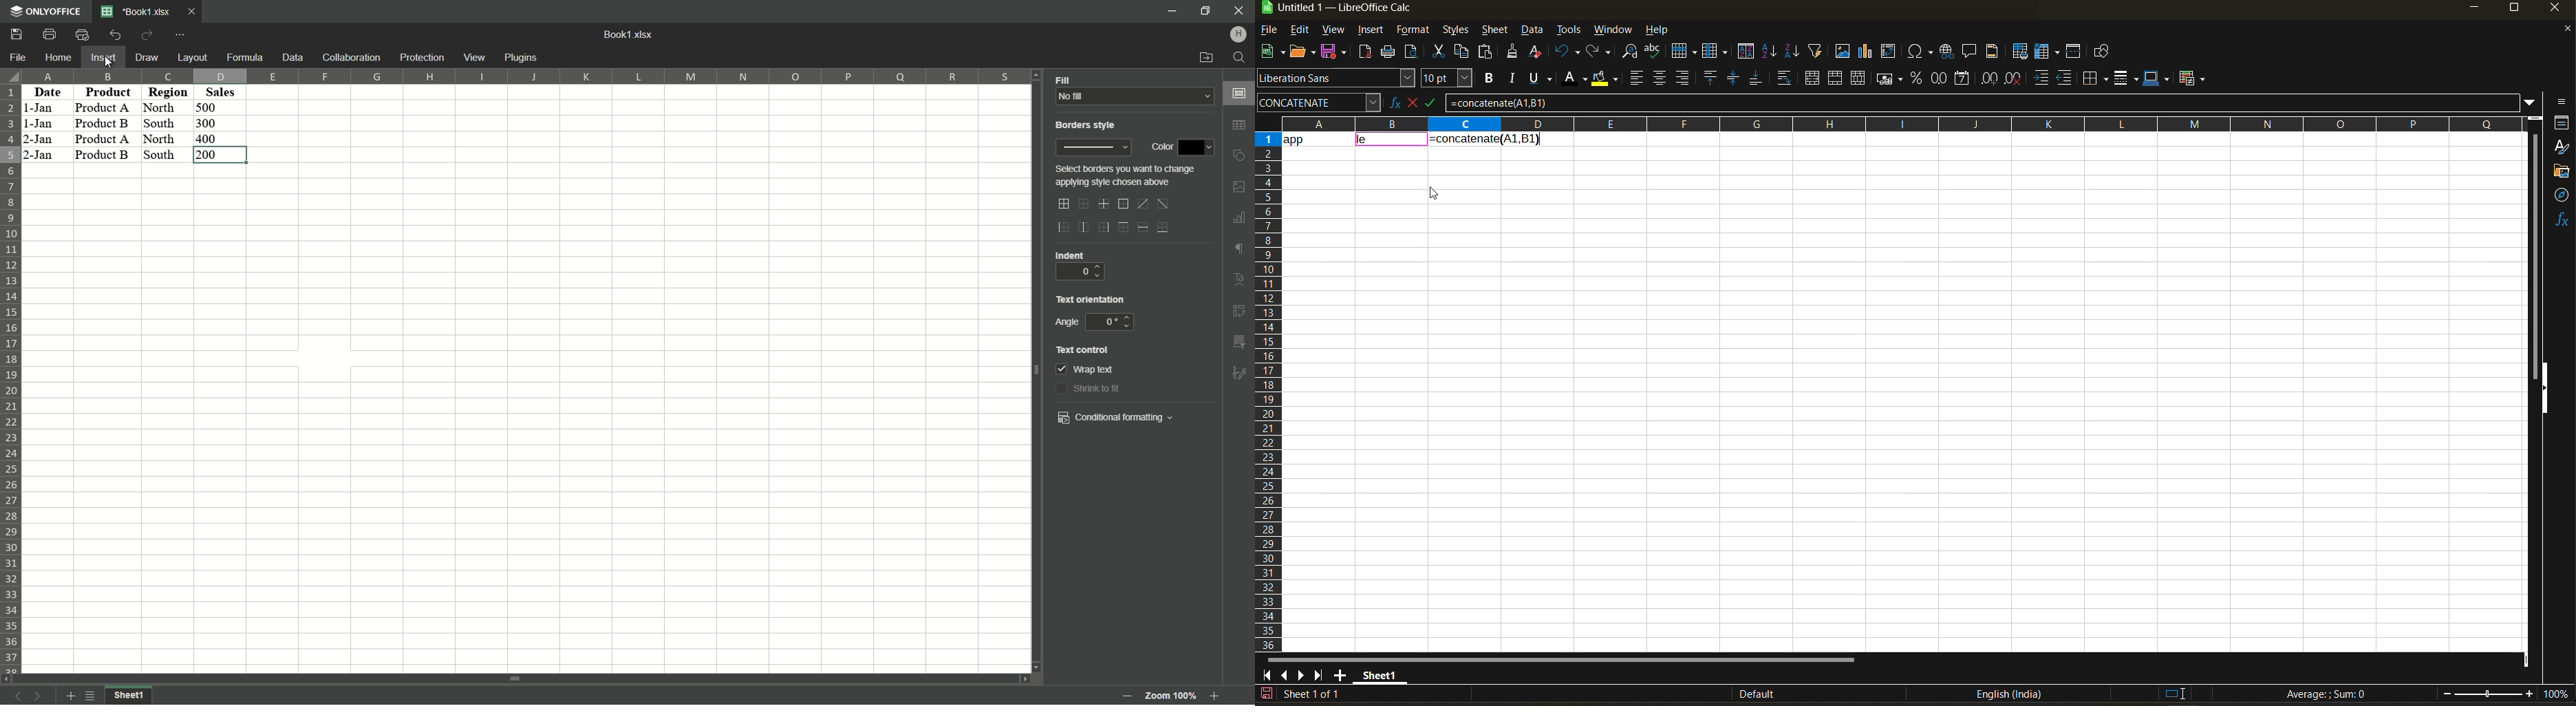 The width and height of the screenshot is (2576, 728). Describe the element at coordinates (1388, 52) in the screenshot. I see `print` at that location.